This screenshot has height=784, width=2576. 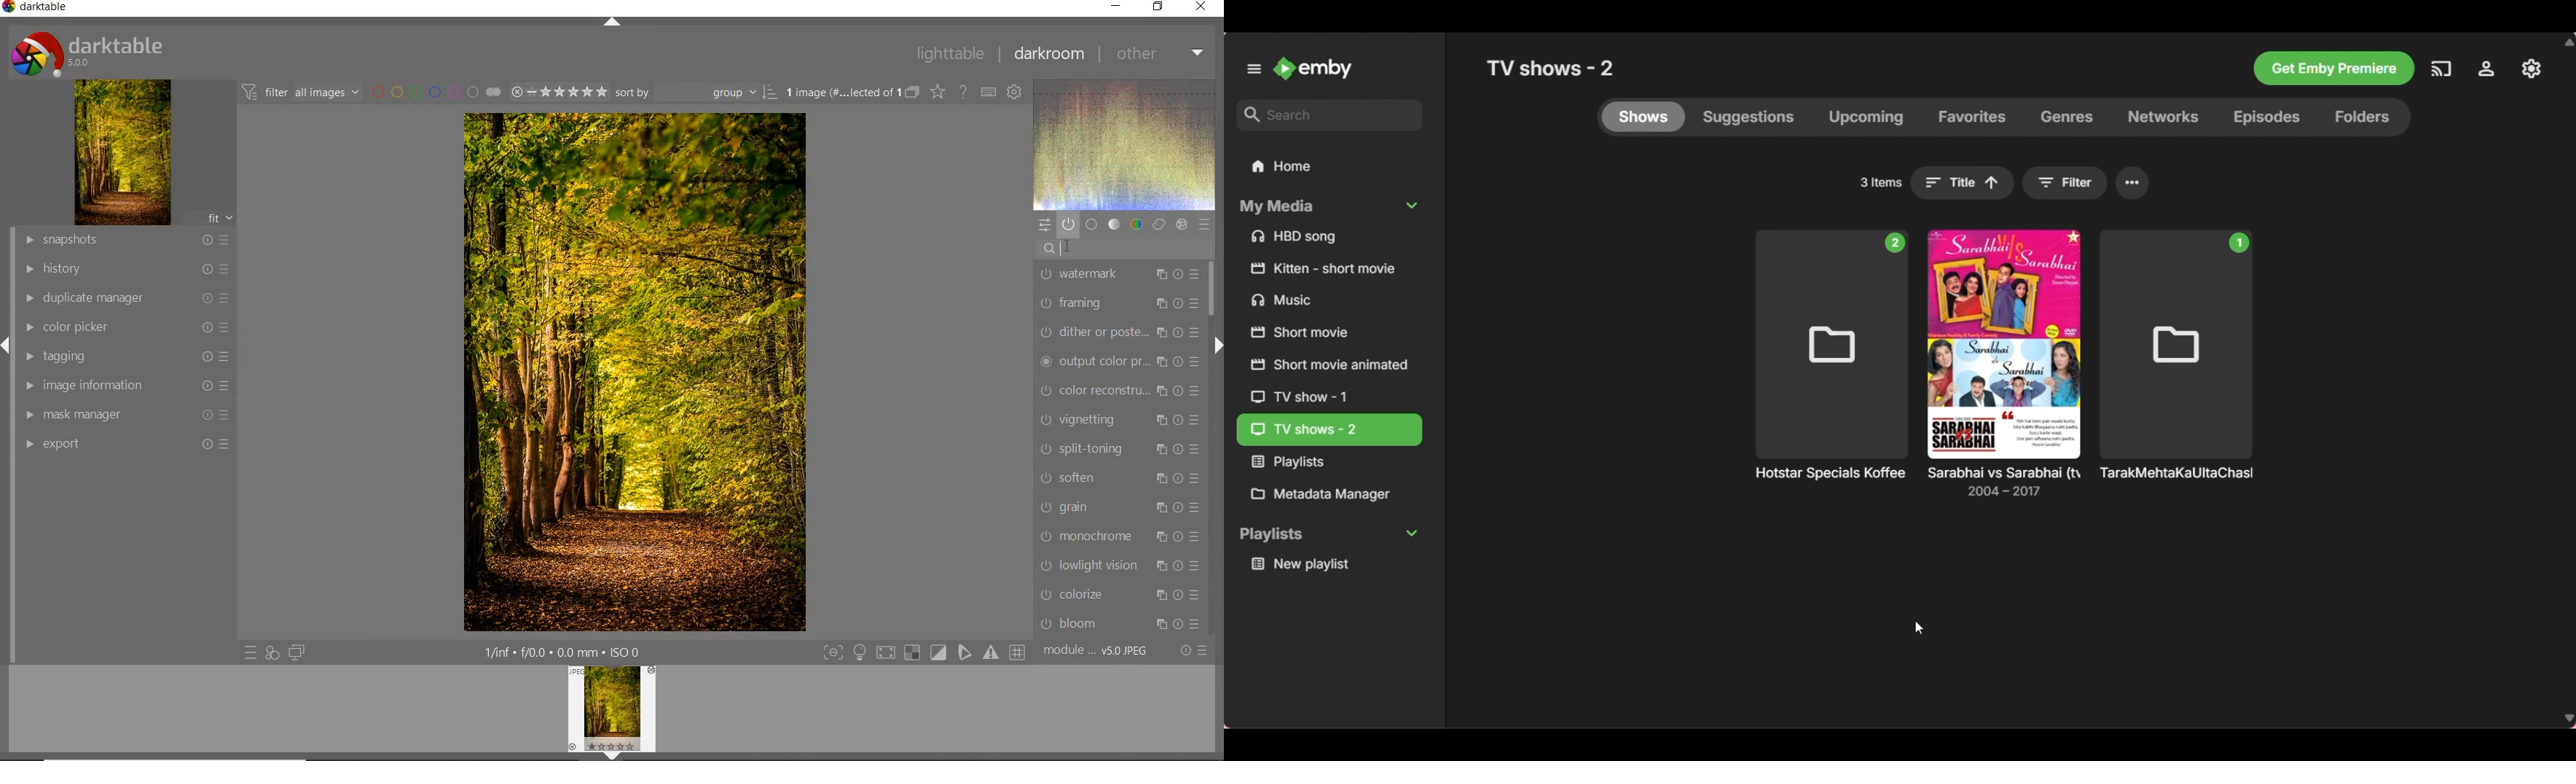 I want to click on image preview, so click(x=611, y=714).